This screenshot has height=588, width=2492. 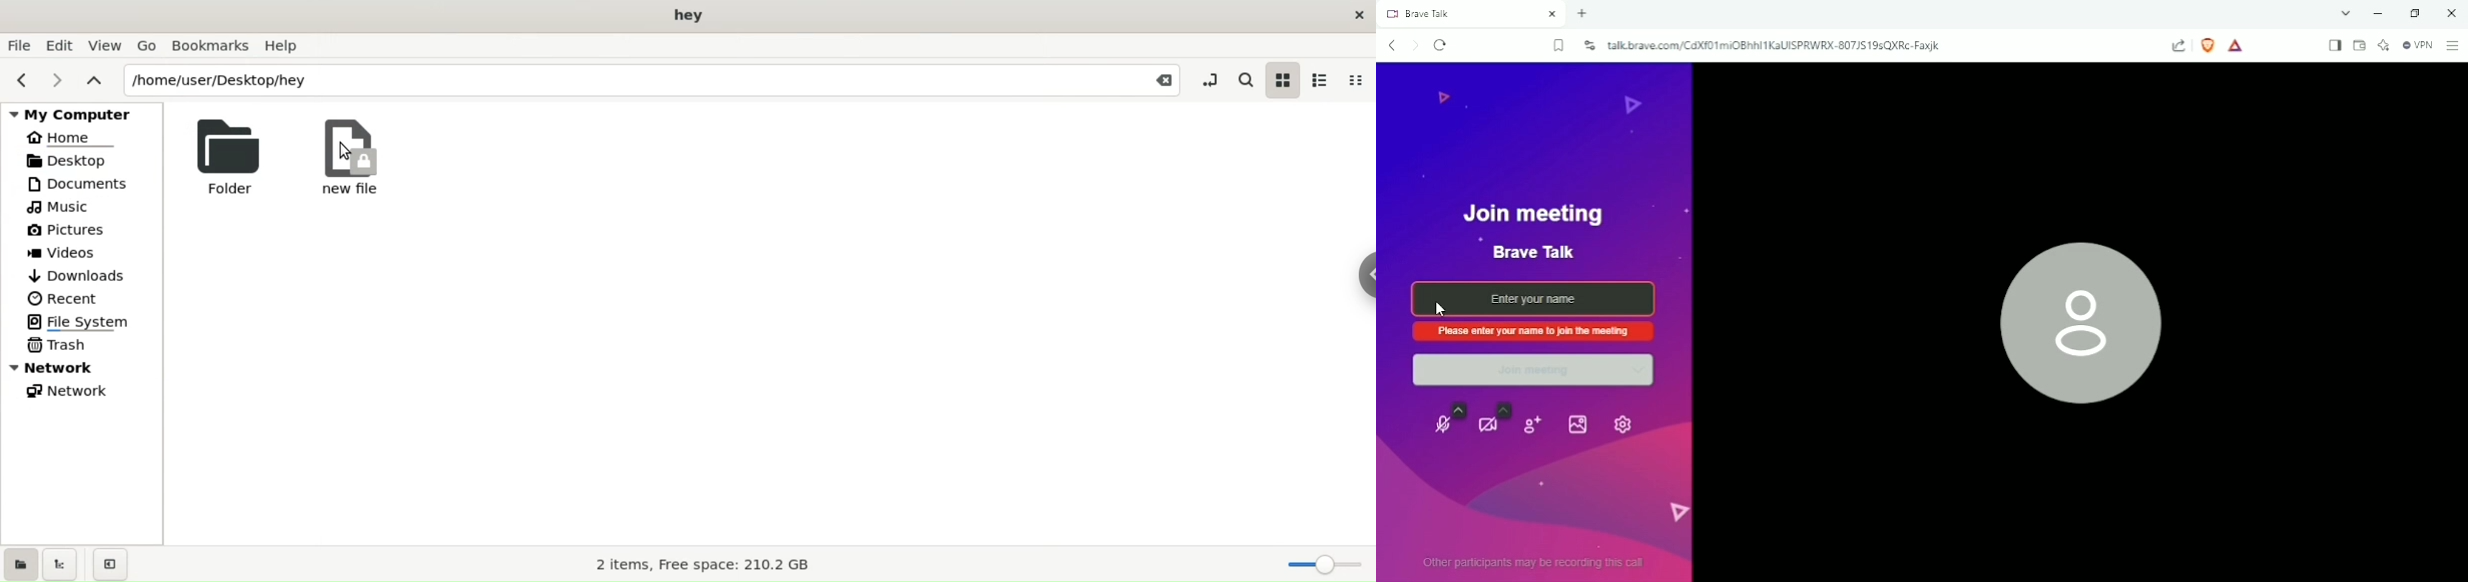 What do you see at coordinates (1532, 425) in the screenshot?
I see `Invite people` at bounding box center [1532, 425].